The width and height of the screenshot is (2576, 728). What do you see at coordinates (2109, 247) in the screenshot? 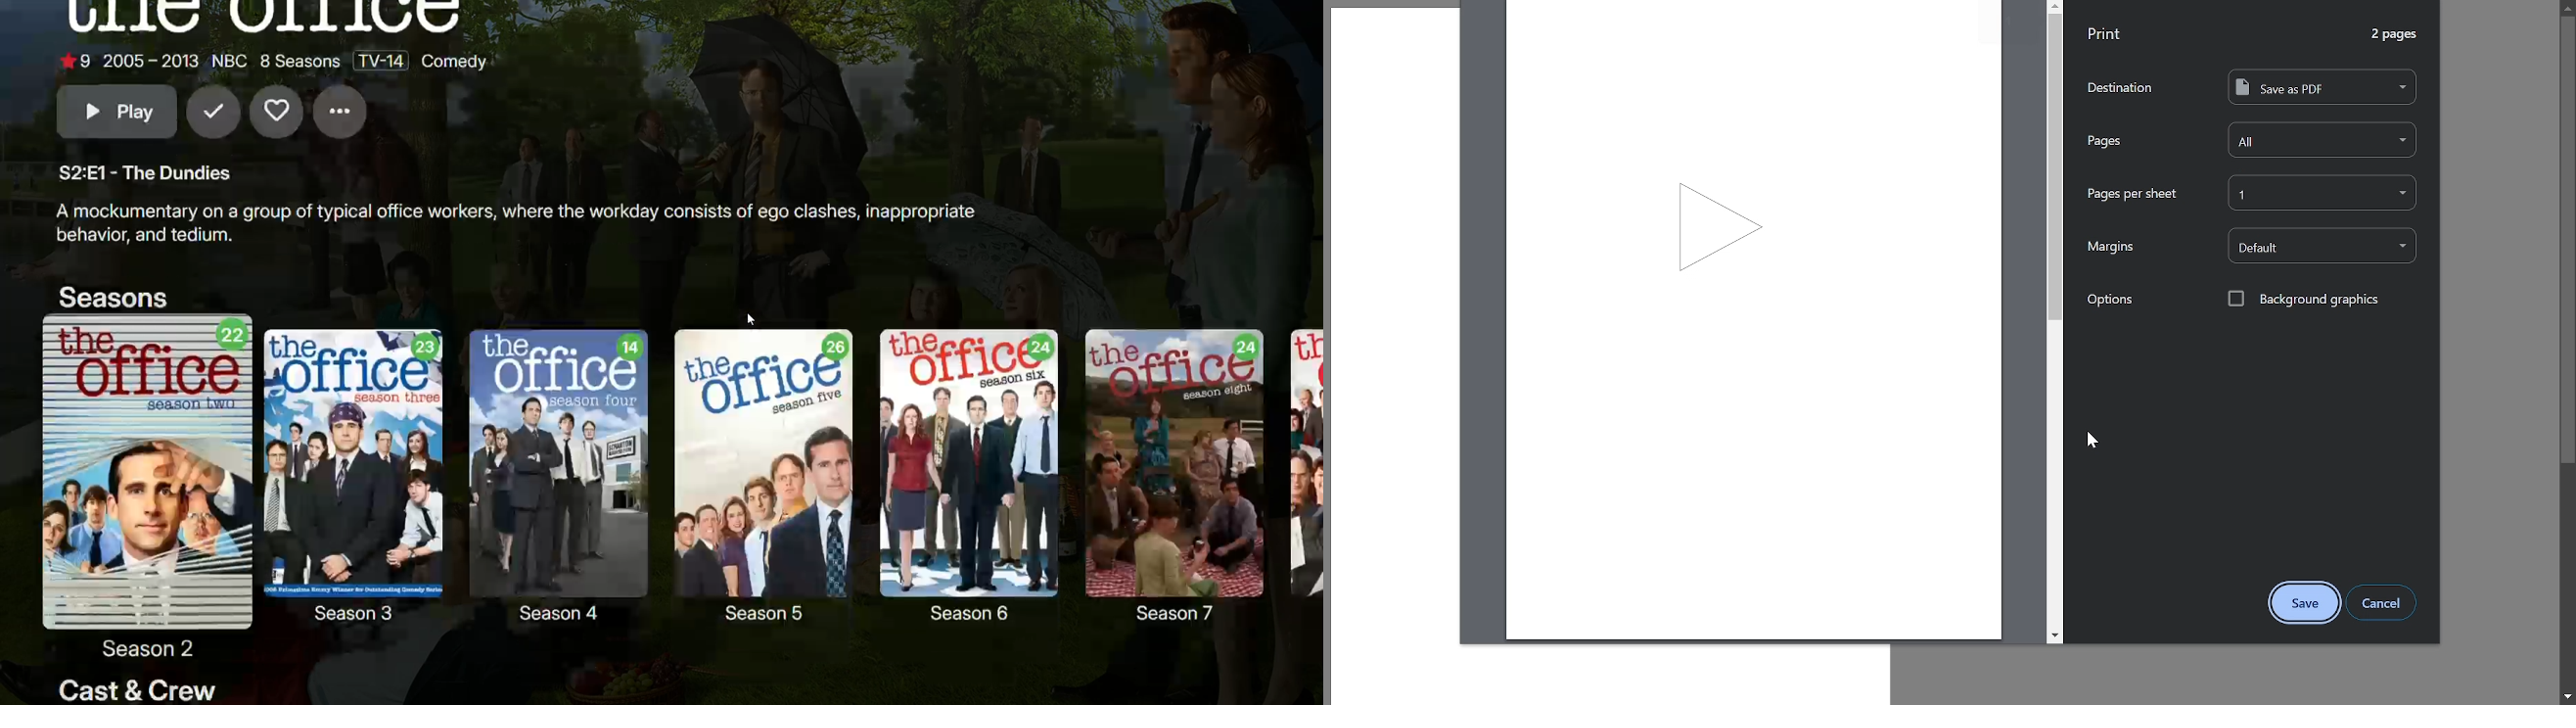
I see `Margins` at bounding box center [2109, 247].